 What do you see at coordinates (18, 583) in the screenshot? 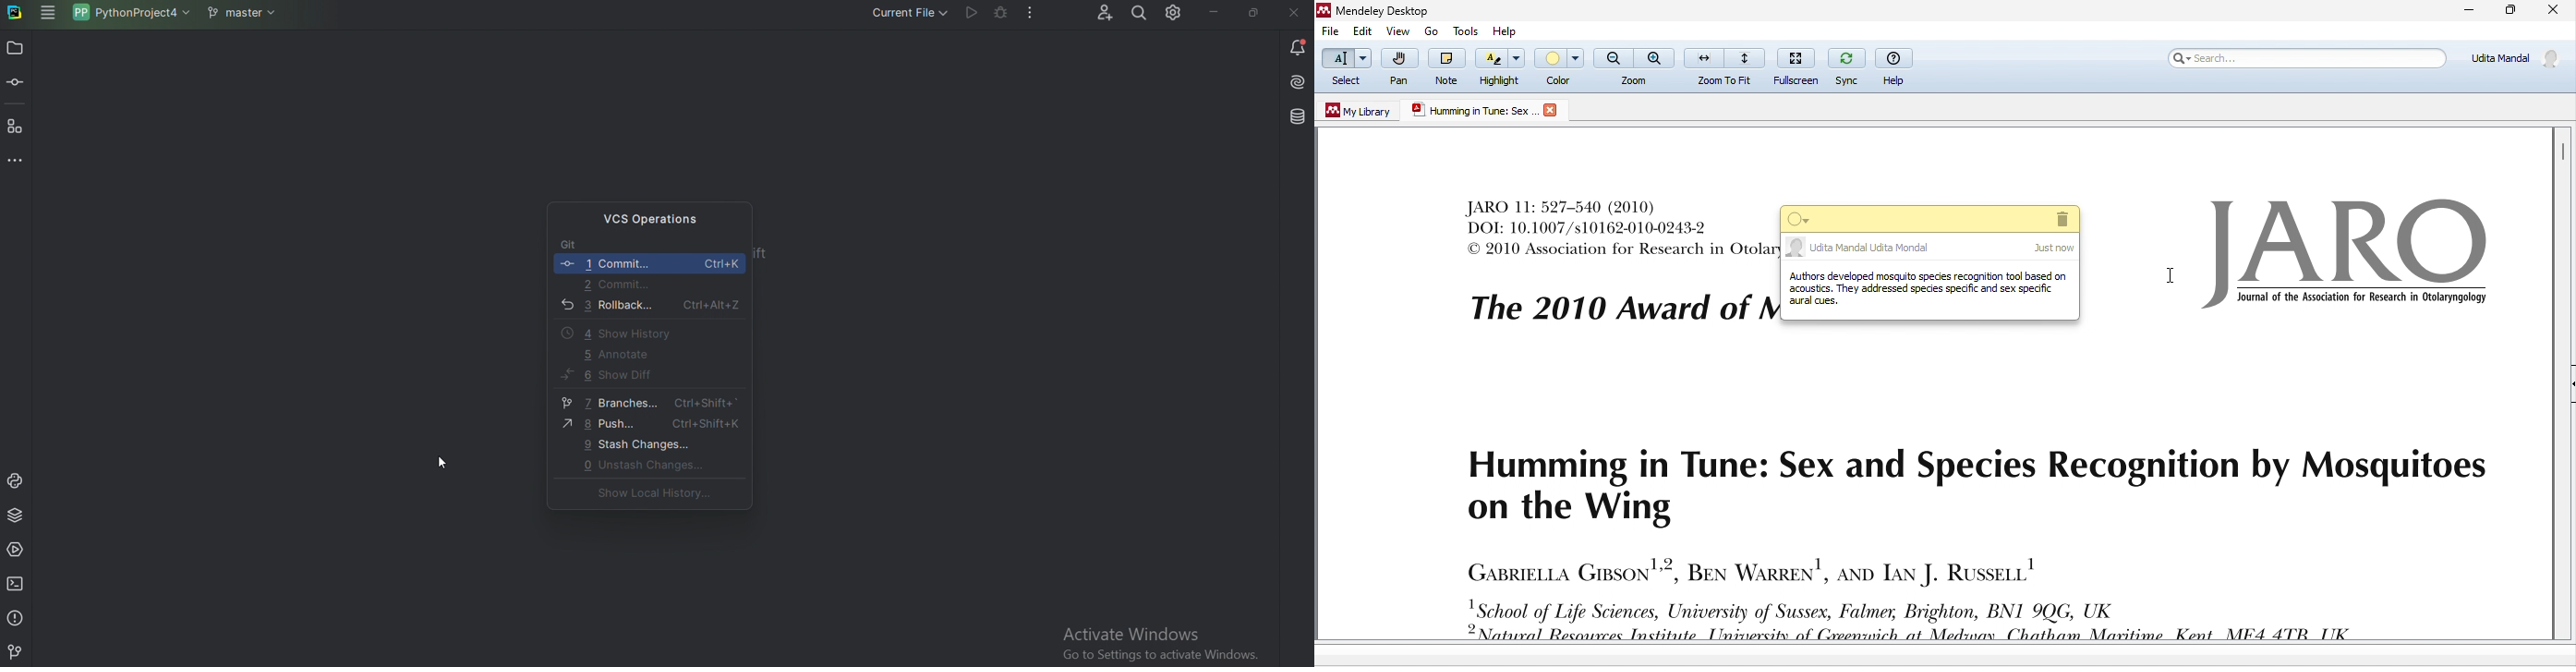
I see `Terminal` at bounding box center [18, 583].